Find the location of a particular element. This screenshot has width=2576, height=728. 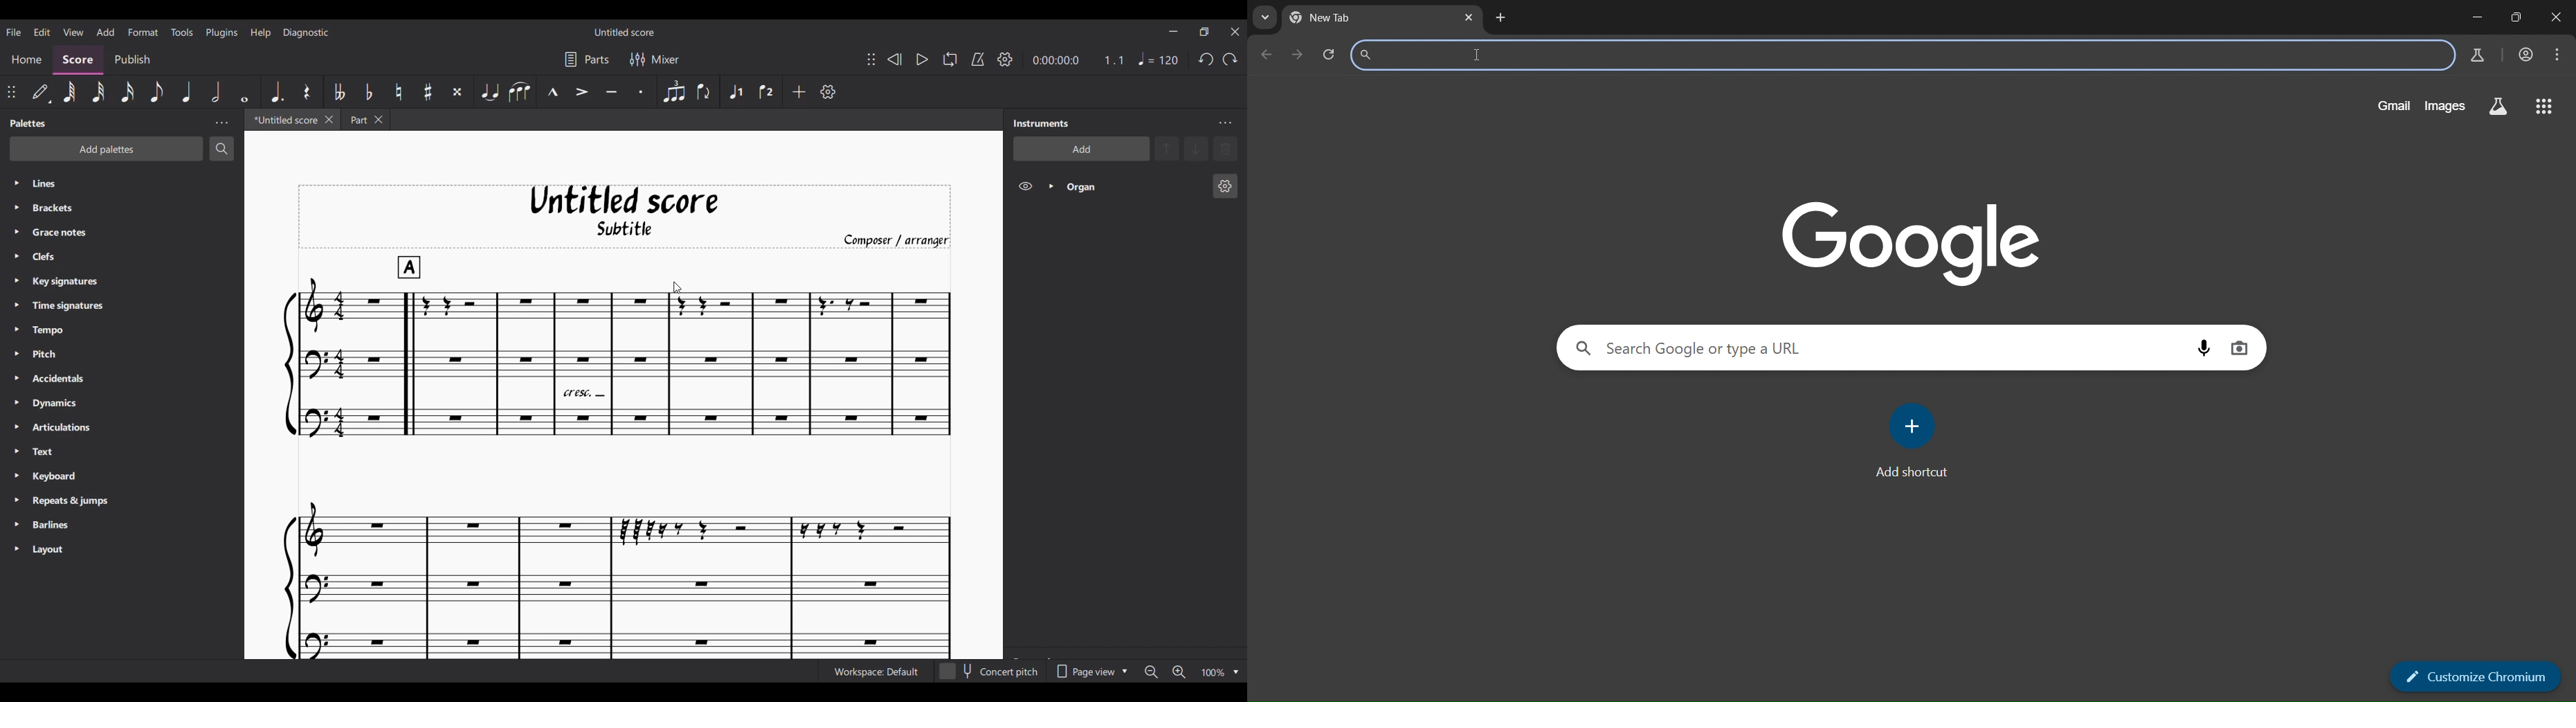

Whole note is located at coordinates (244, 92).